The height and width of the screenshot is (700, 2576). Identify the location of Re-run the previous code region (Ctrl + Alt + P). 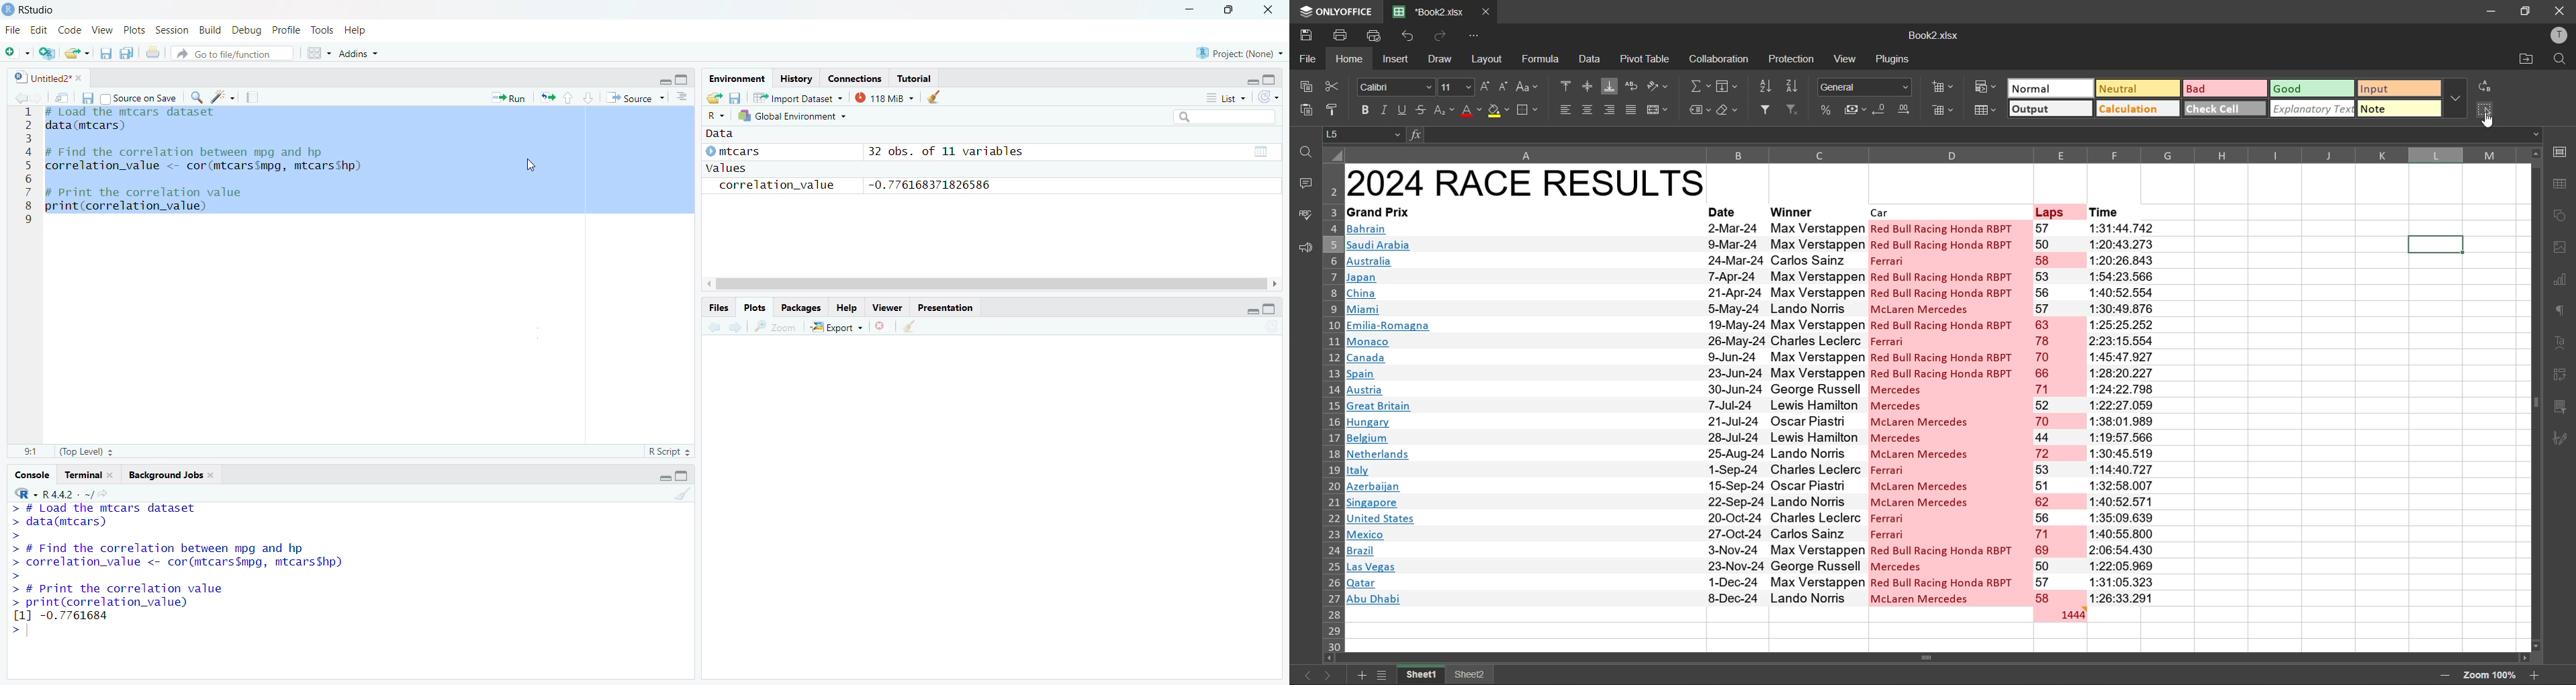
(548, 95).